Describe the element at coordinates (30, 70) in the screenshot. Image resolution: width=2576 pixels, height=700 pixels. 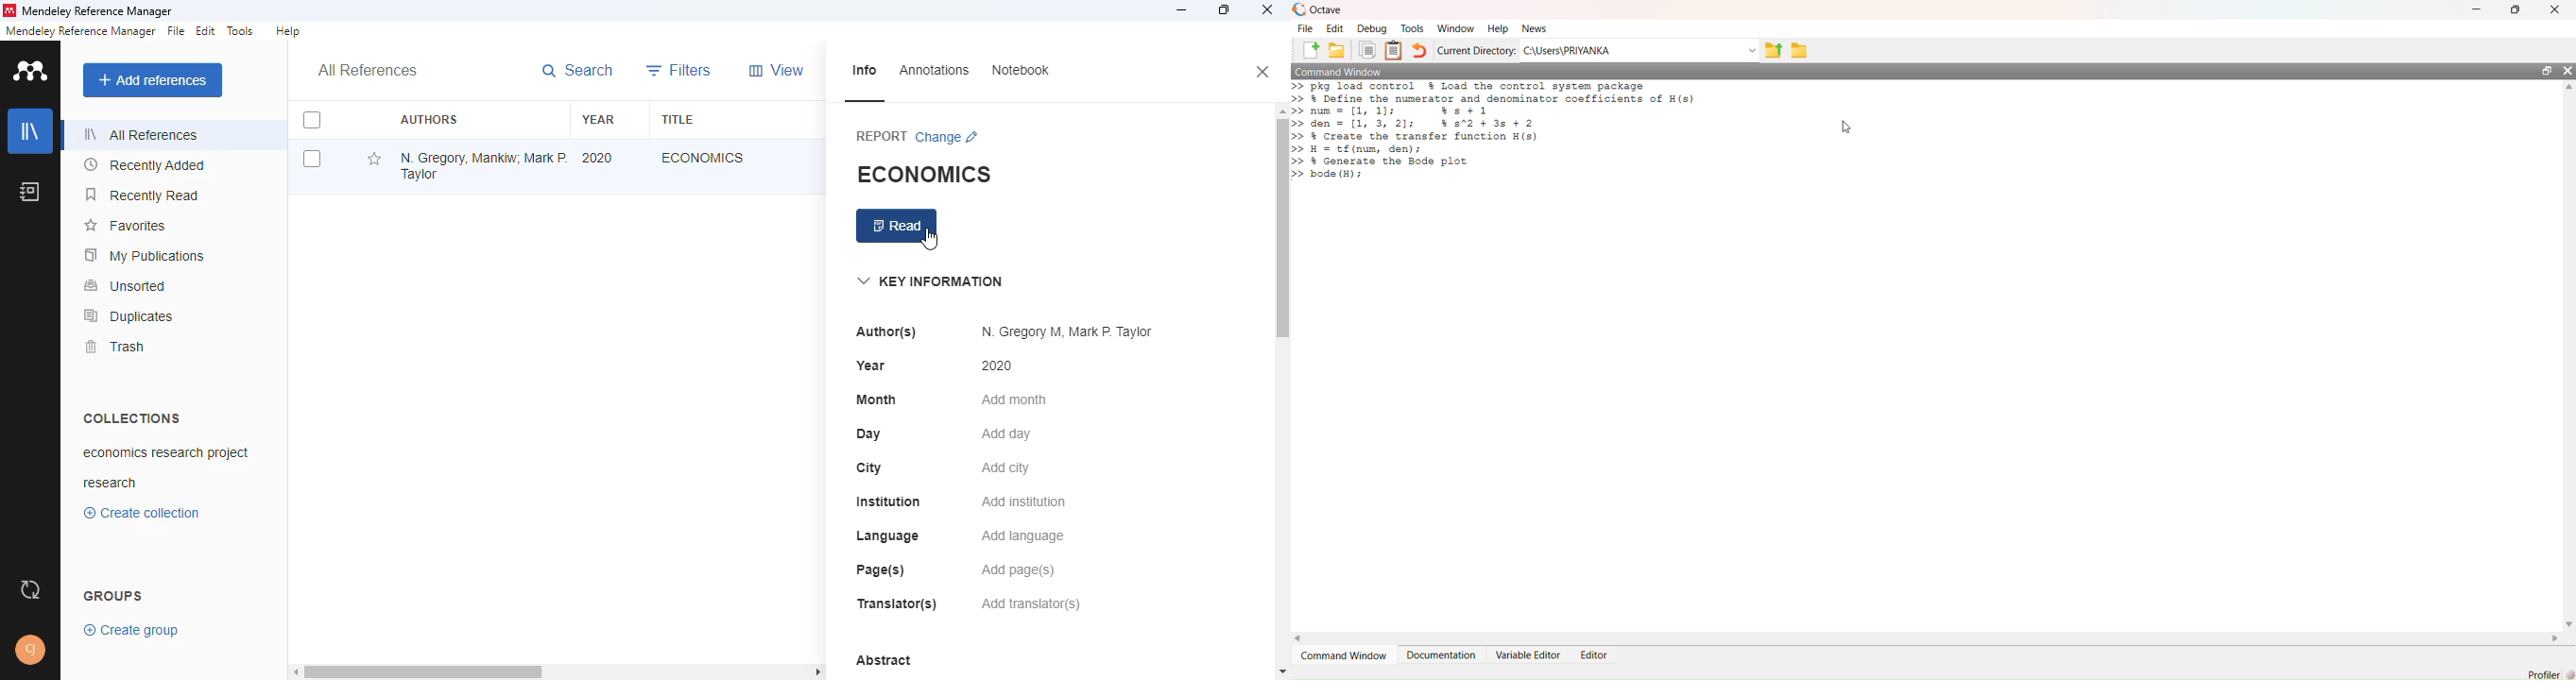
I see `logo` at that location.